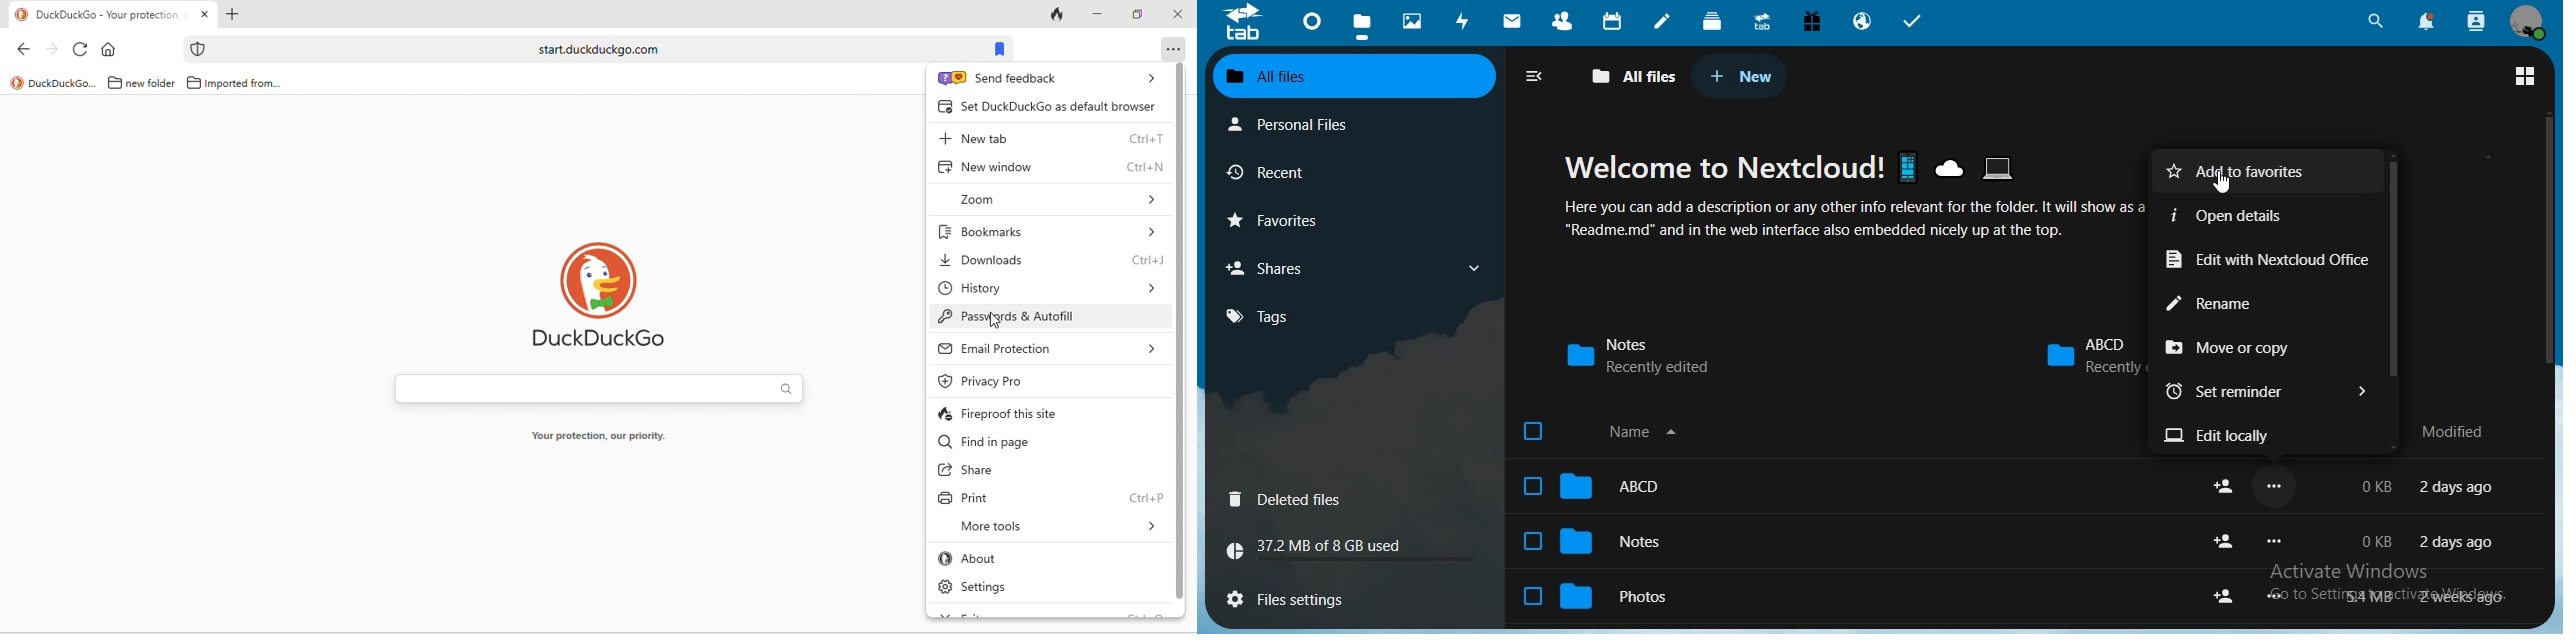 This screenshot has width=2576, height=644. What do you see at coordinates (1533, 74) in the screenshot?
I see `close navigation` at bounding box center [1533, 74].